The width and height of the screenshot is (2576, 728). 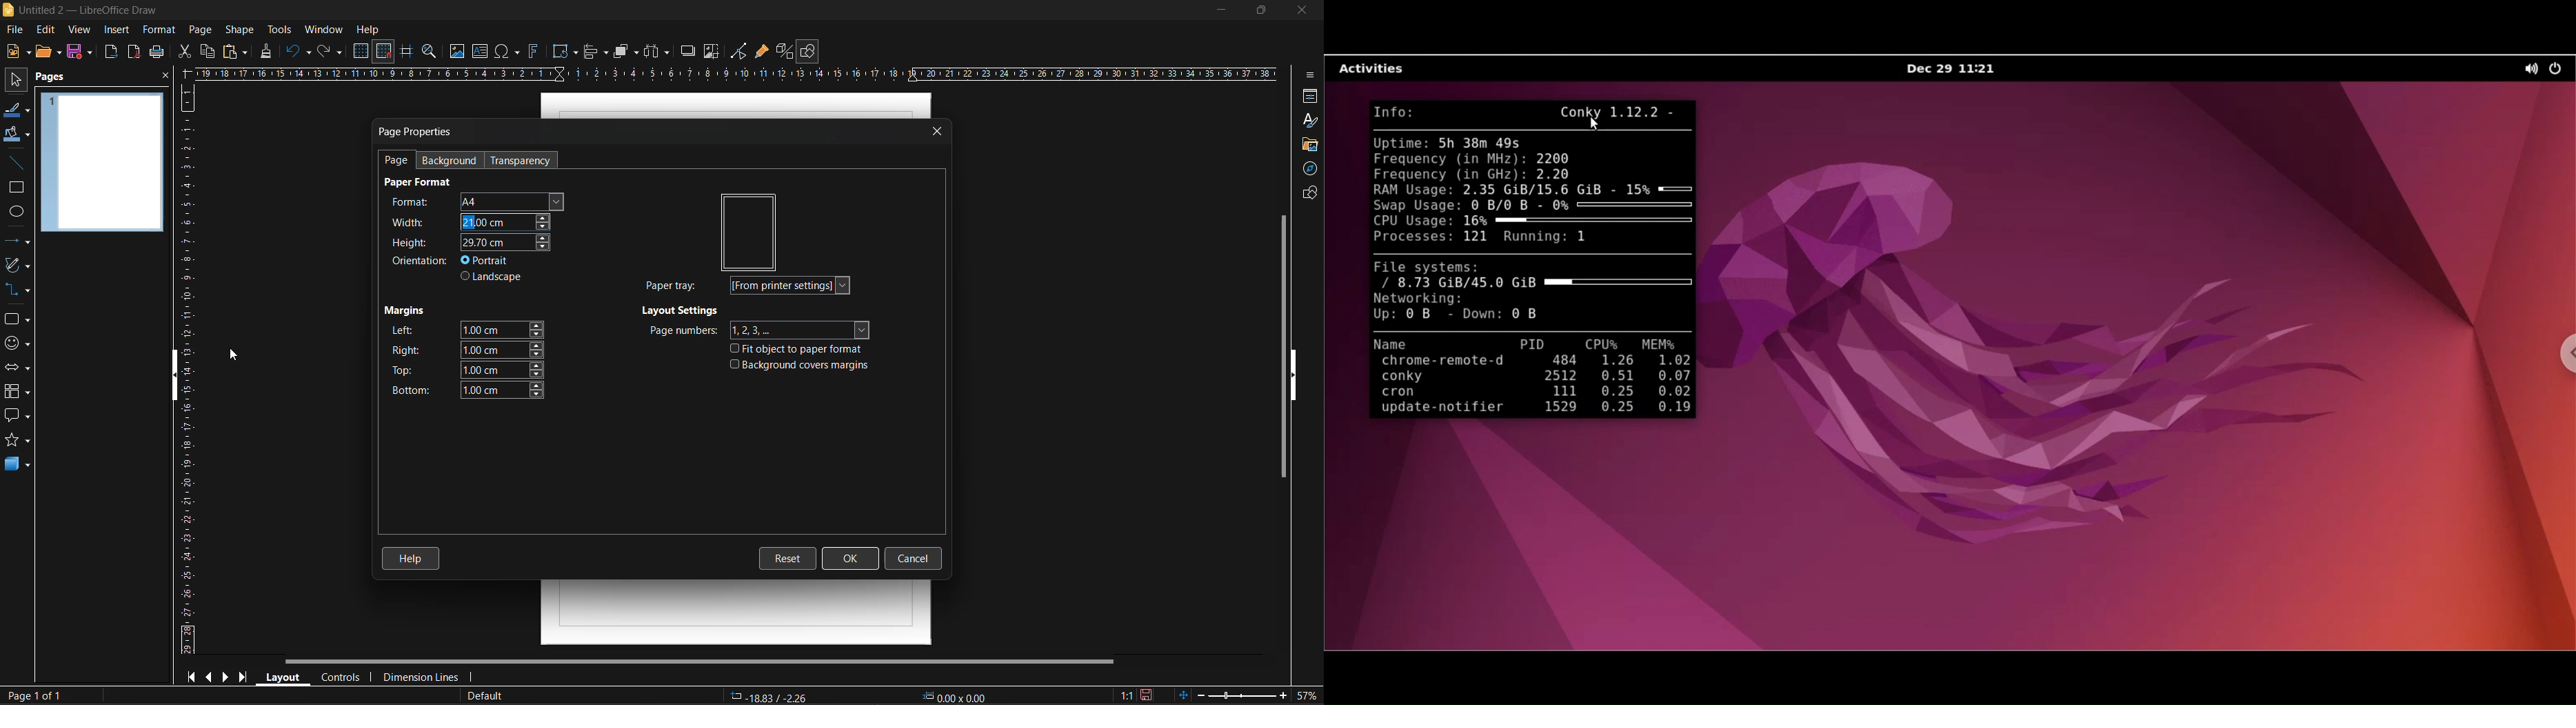 What do you see at coordinates (467, 349) in the screenshot?
I see `right` at bounding box center [467, 349].